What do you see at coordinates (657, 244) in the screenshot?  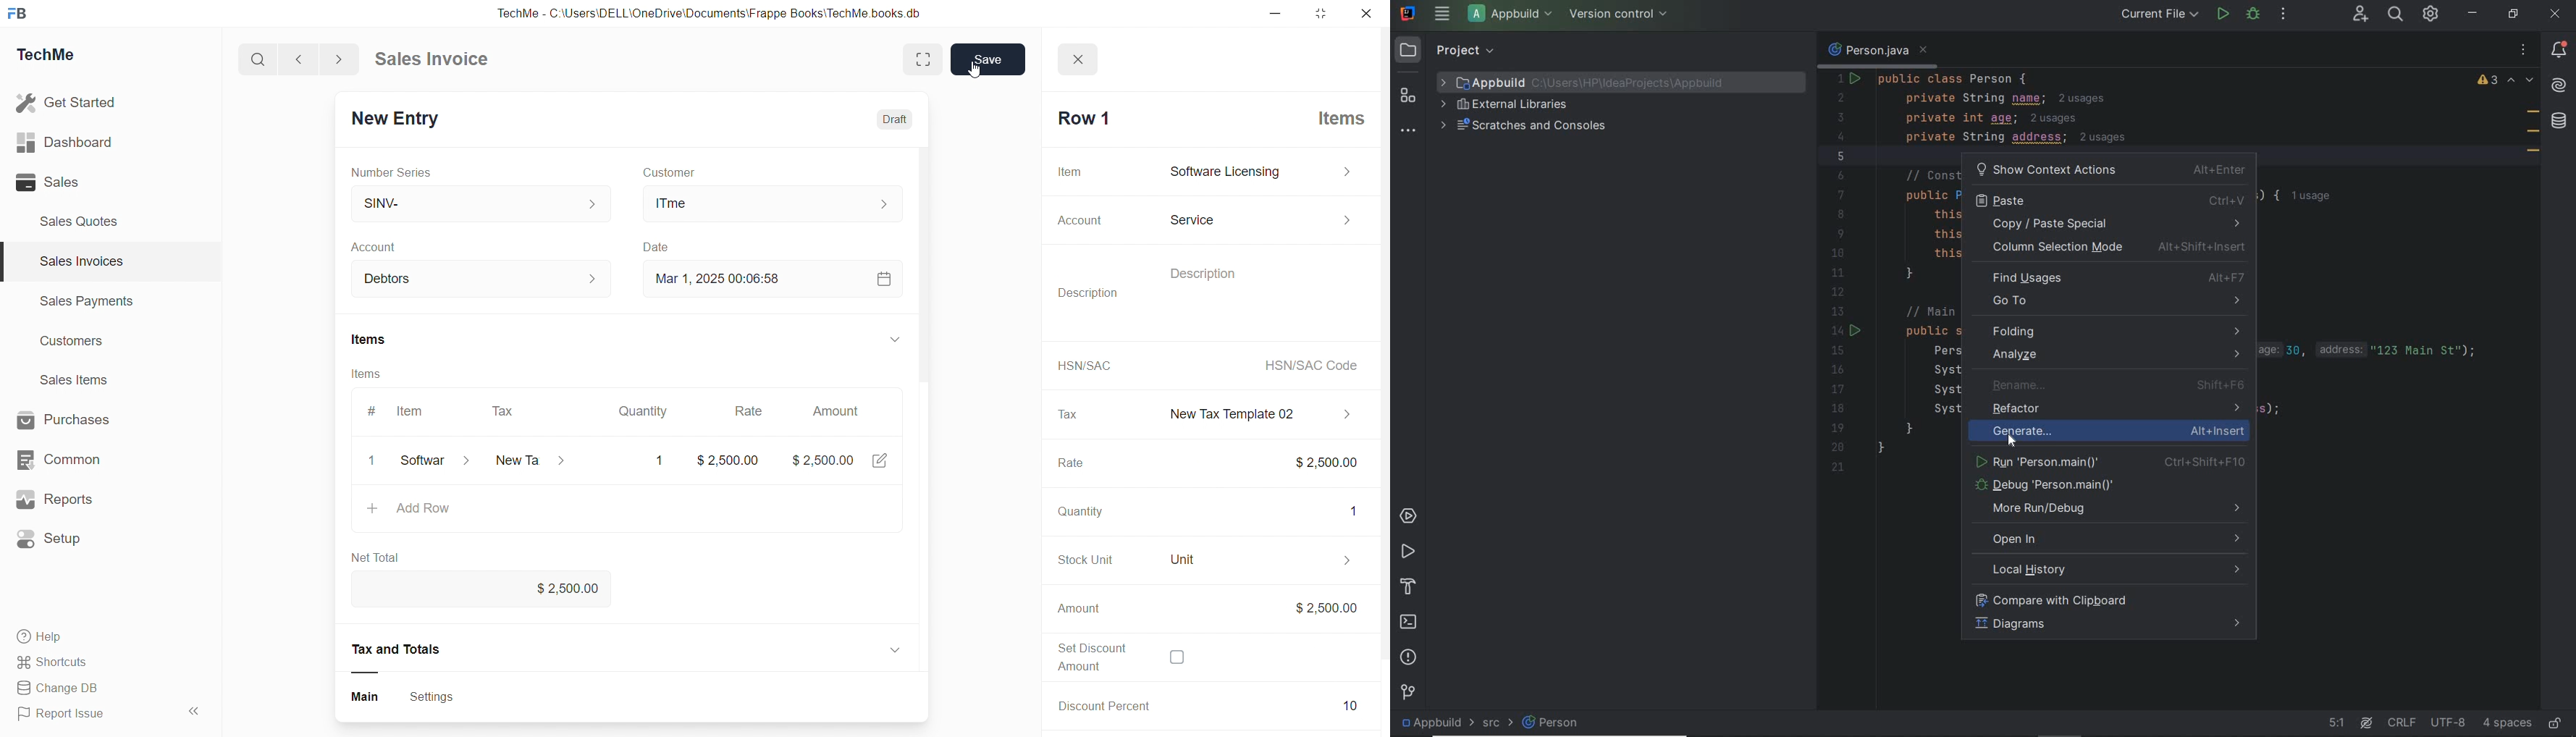 I see `Create` at bounding box center [657, 244].